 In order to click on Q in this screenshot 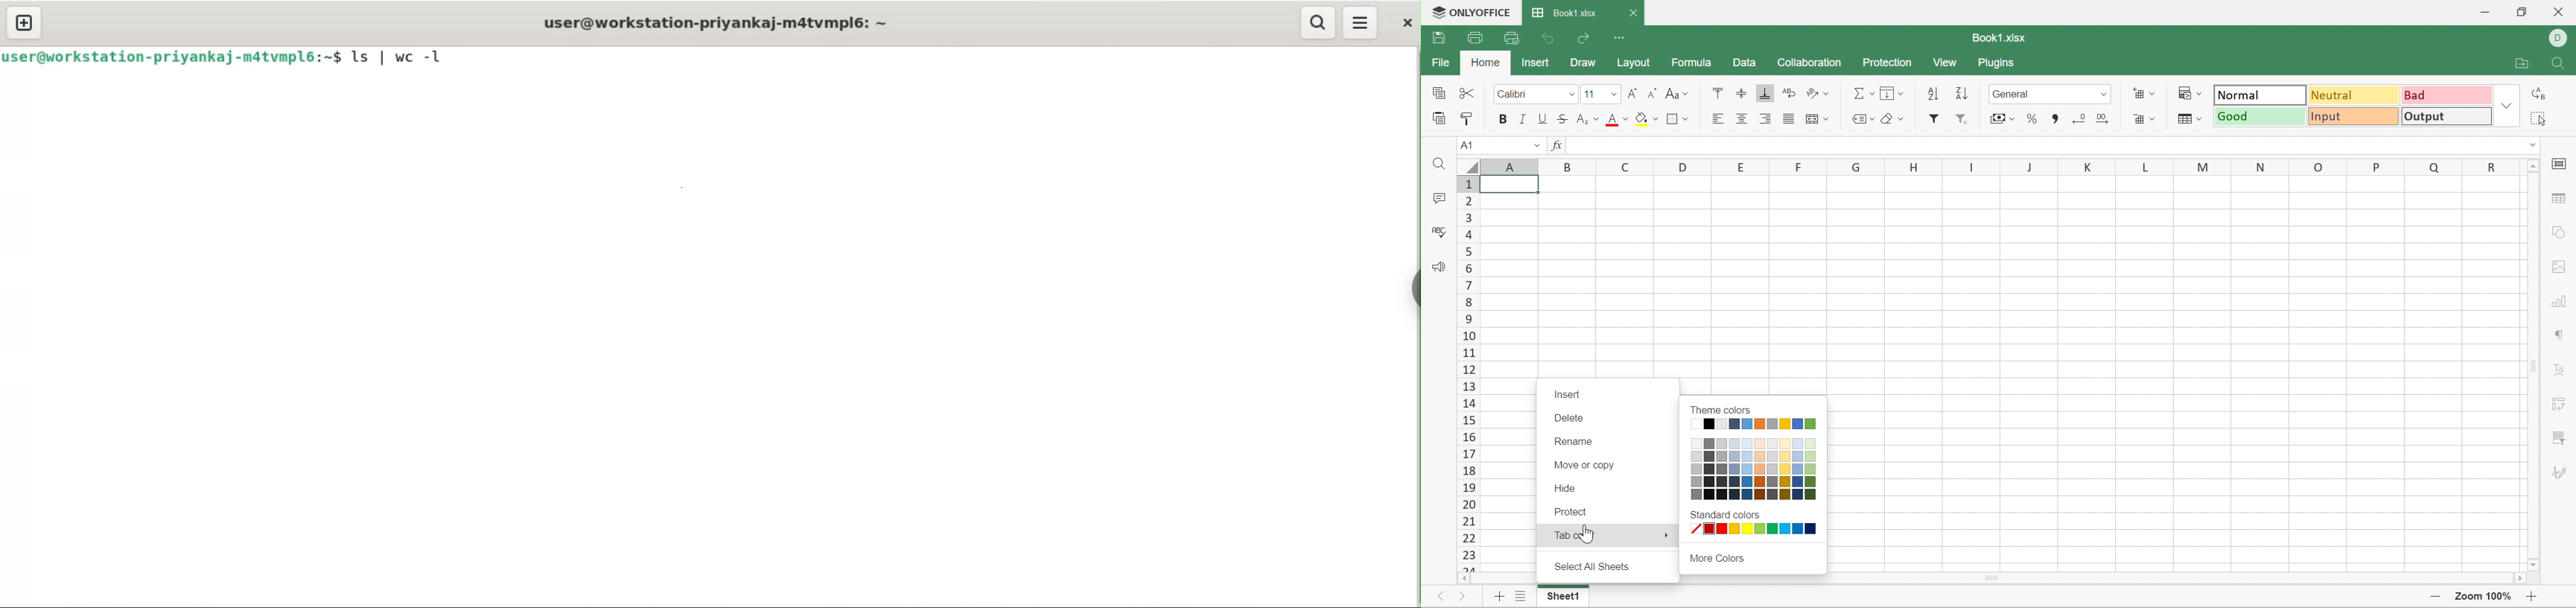, I will do `click(2435, 165)`.